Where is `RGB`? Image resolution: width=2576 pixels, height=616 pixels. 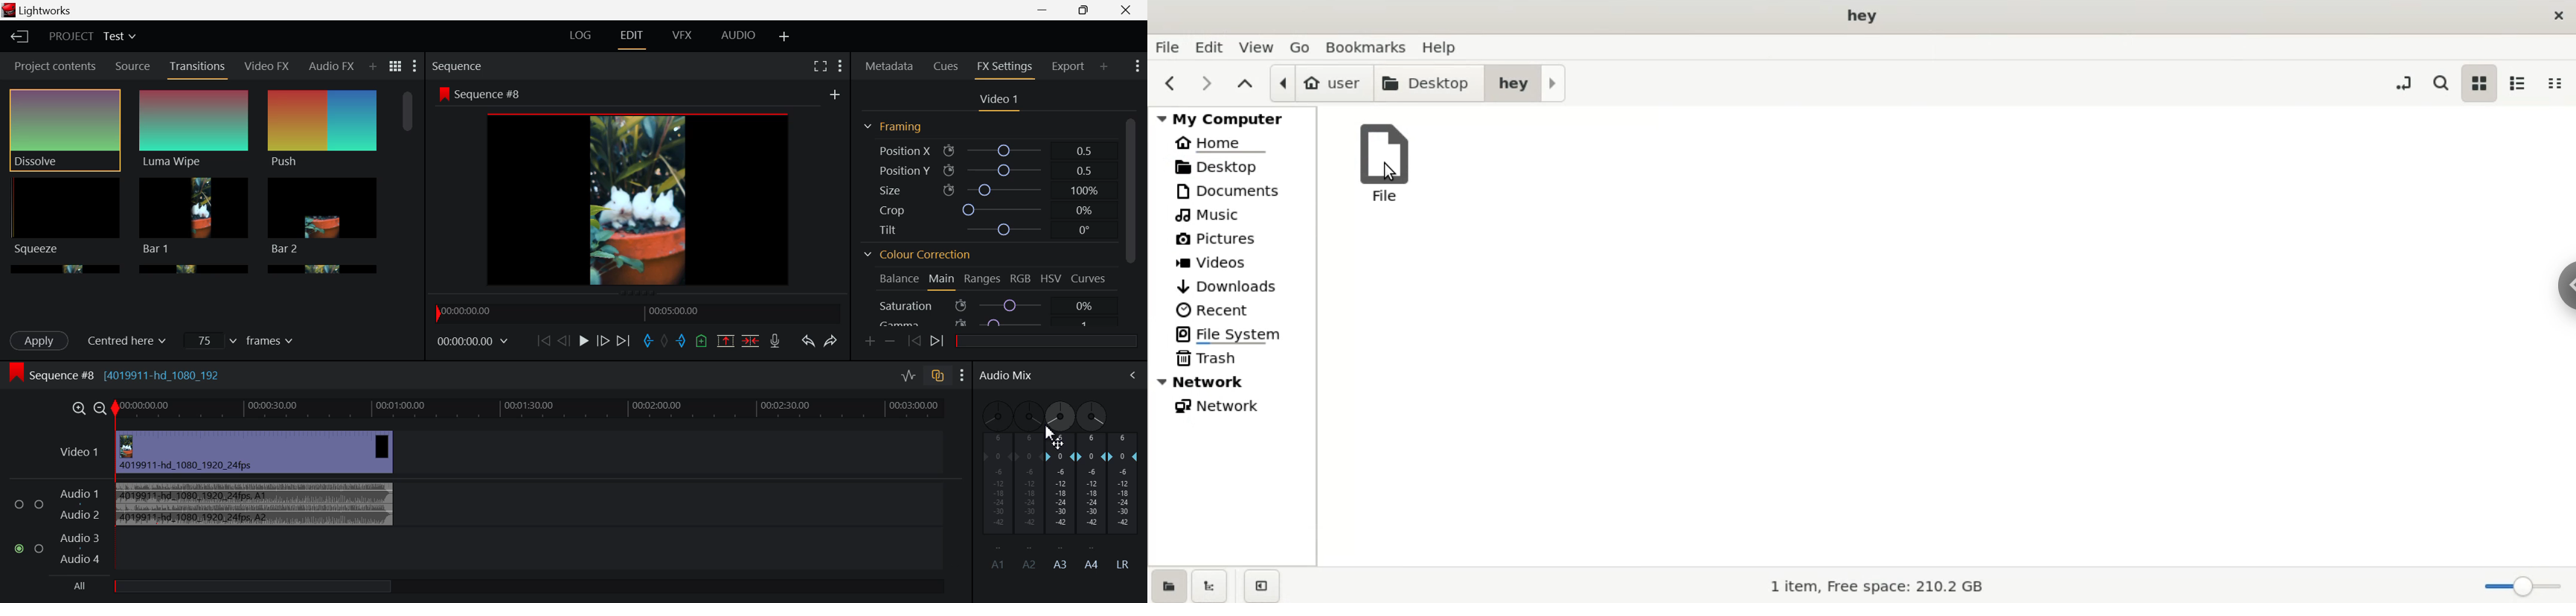
RGB is located at coordinates (1022, 279).